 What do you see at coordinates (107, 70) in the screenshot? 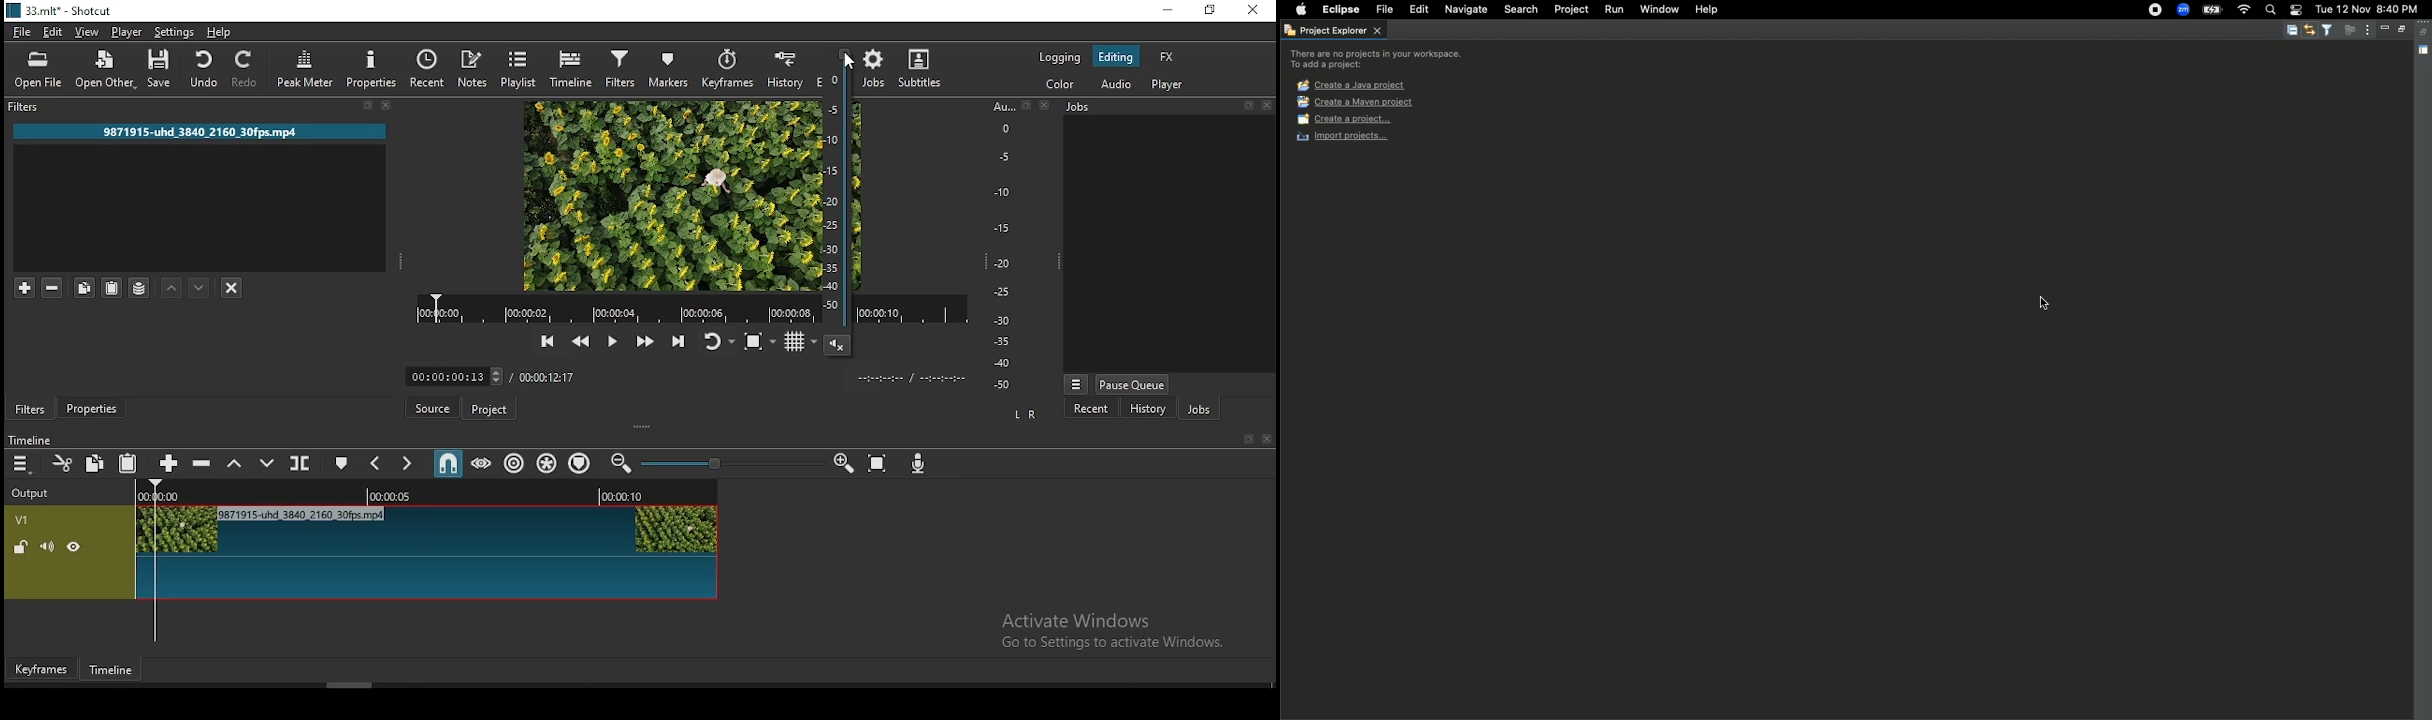
I see `open other` at bounding box center [107, 70].